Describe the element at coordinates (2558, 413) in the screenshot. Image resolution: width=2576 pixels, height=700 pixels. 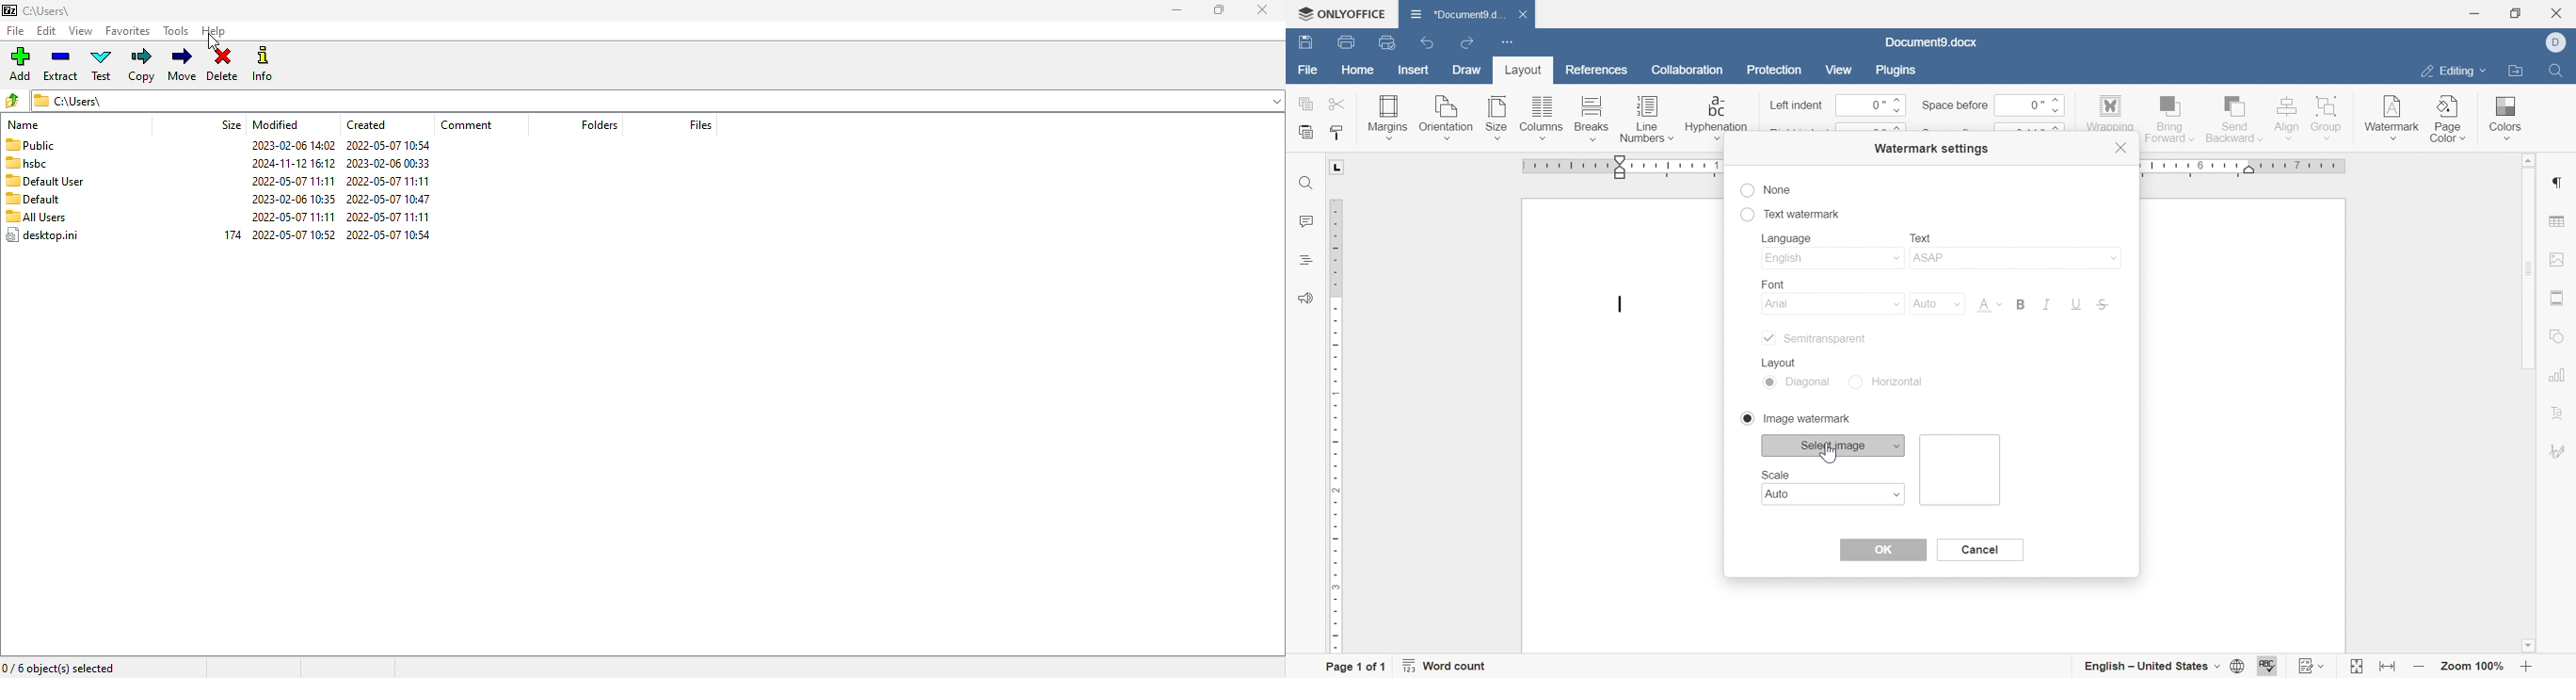
I see `text art settigns` at that location.